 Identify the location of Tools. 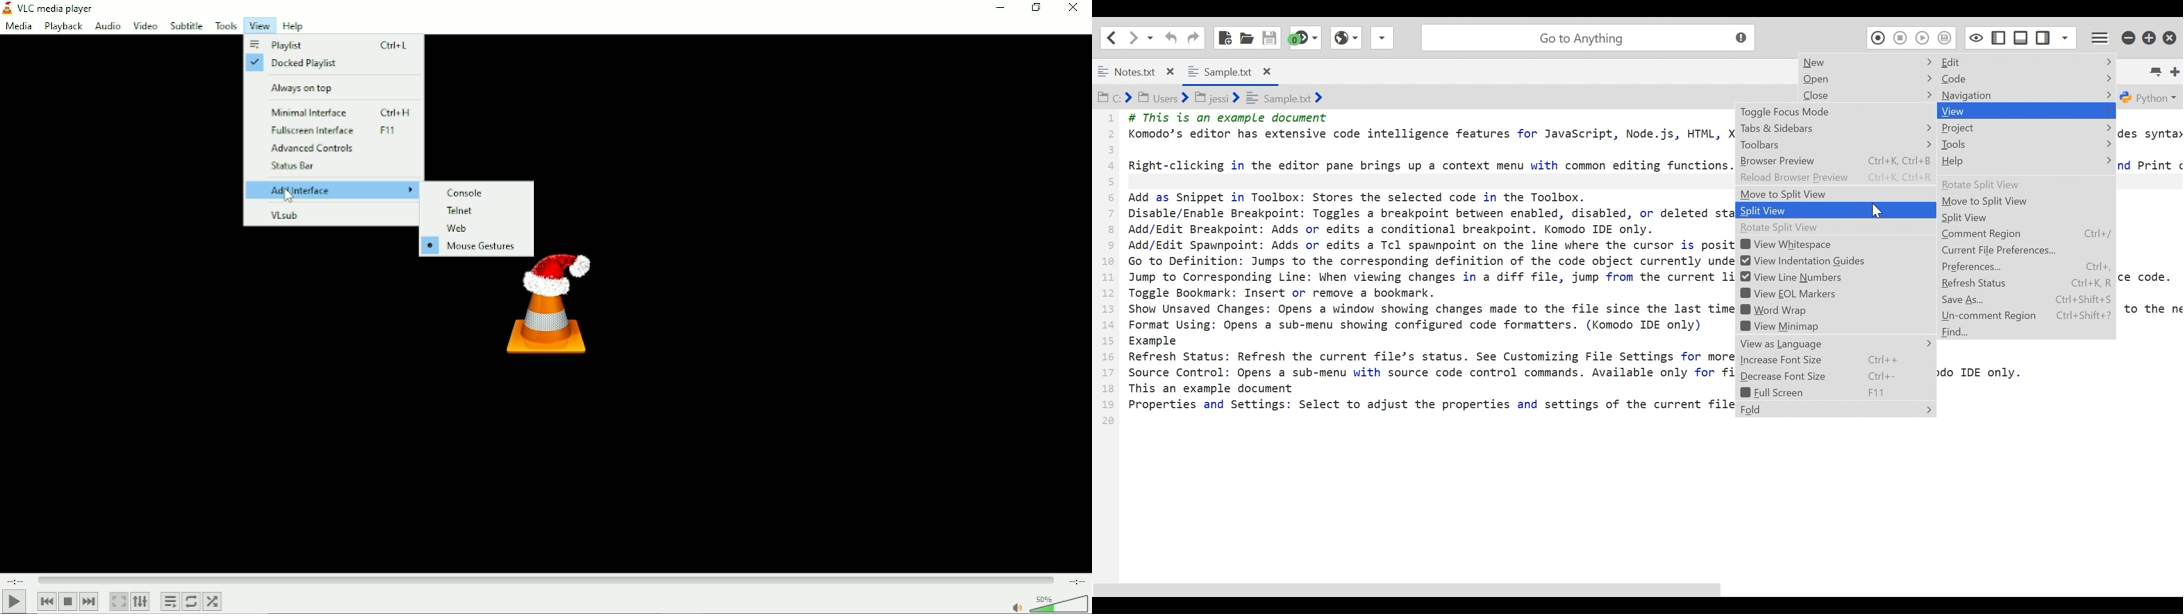
(226, 26).